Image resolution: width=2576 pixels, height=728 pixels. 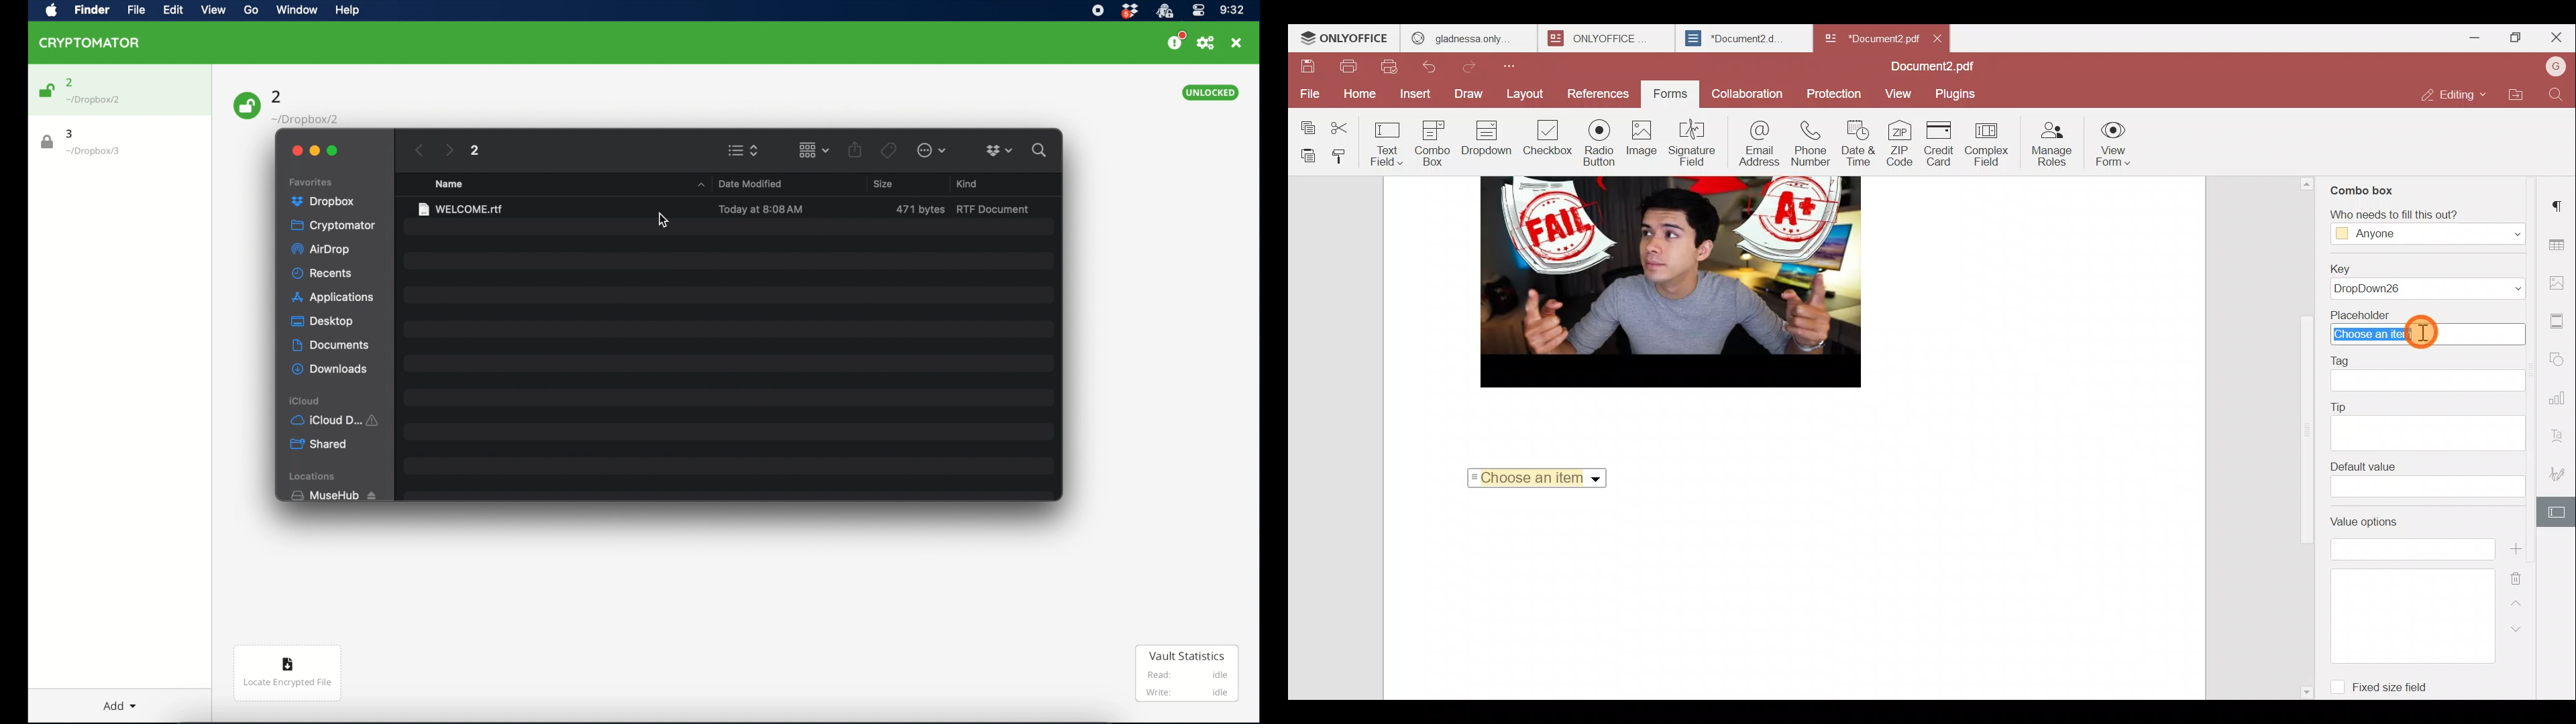 I want to click on locate encrypted file, so click(x=287, y=672).